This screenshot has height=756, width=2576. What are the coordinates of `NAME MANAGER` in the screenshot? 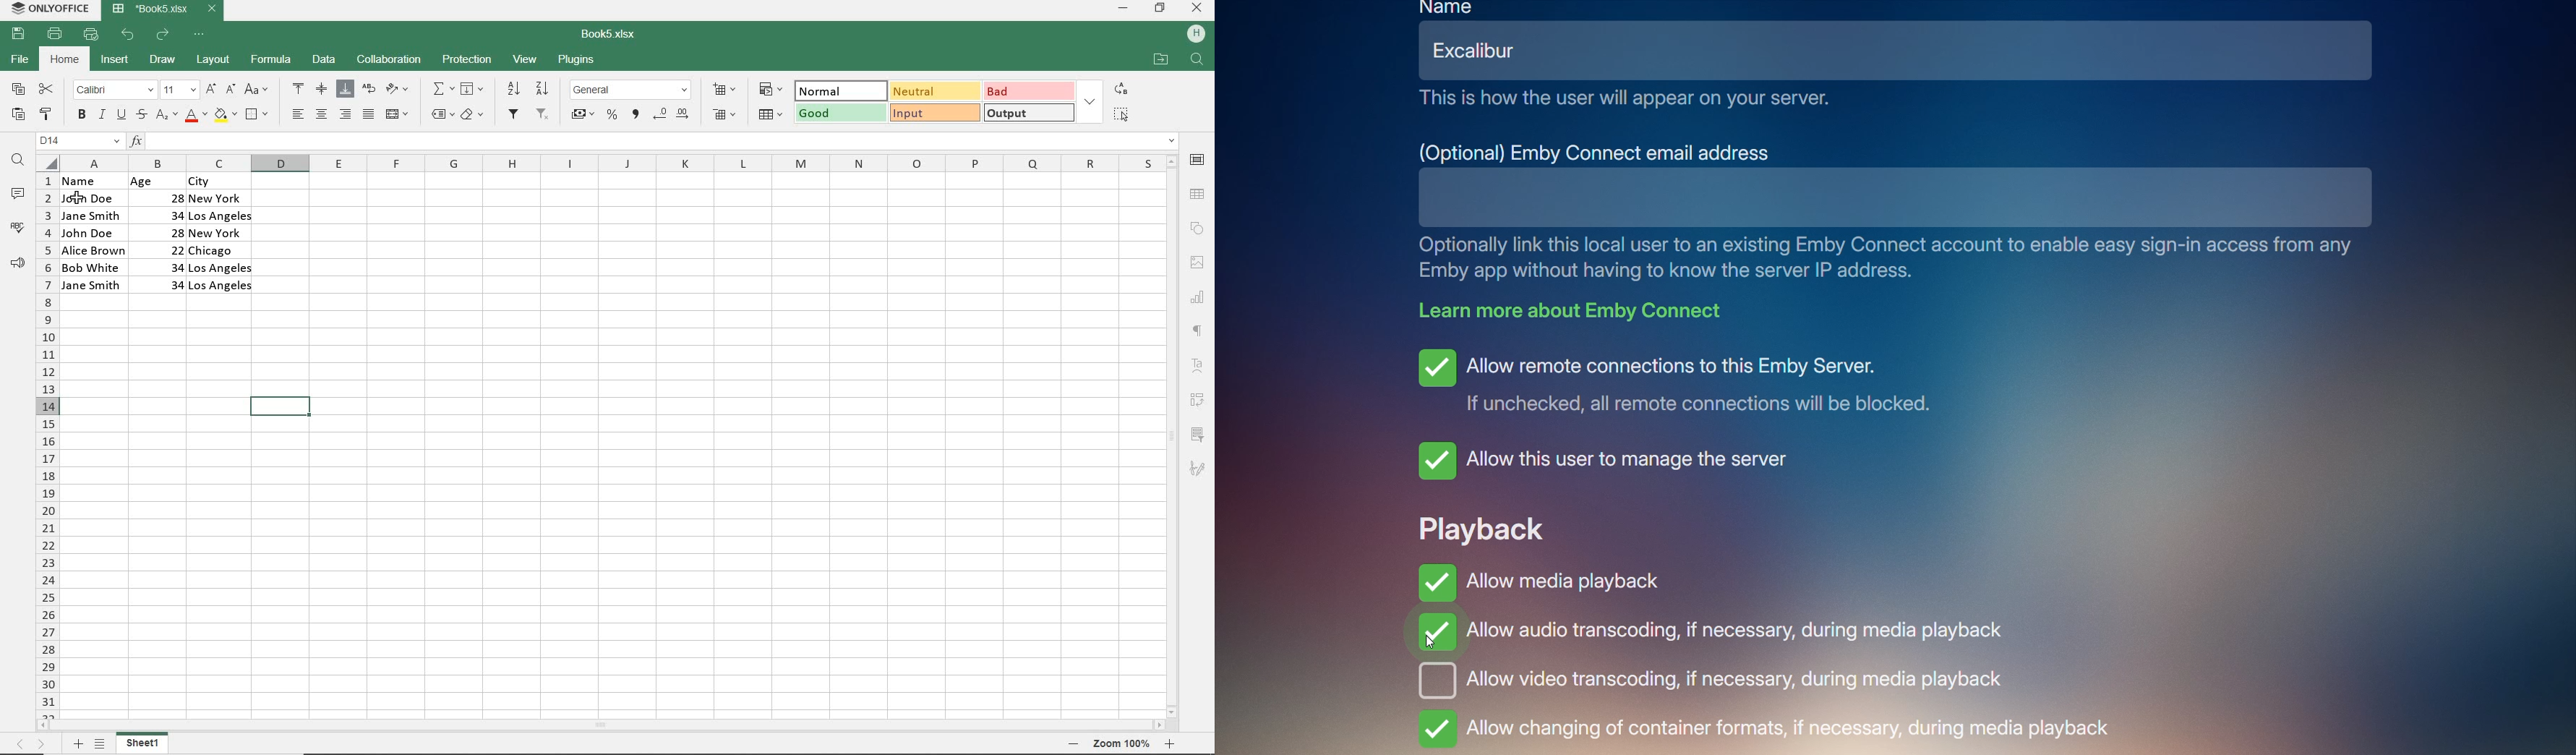 It's located at (79, 141).